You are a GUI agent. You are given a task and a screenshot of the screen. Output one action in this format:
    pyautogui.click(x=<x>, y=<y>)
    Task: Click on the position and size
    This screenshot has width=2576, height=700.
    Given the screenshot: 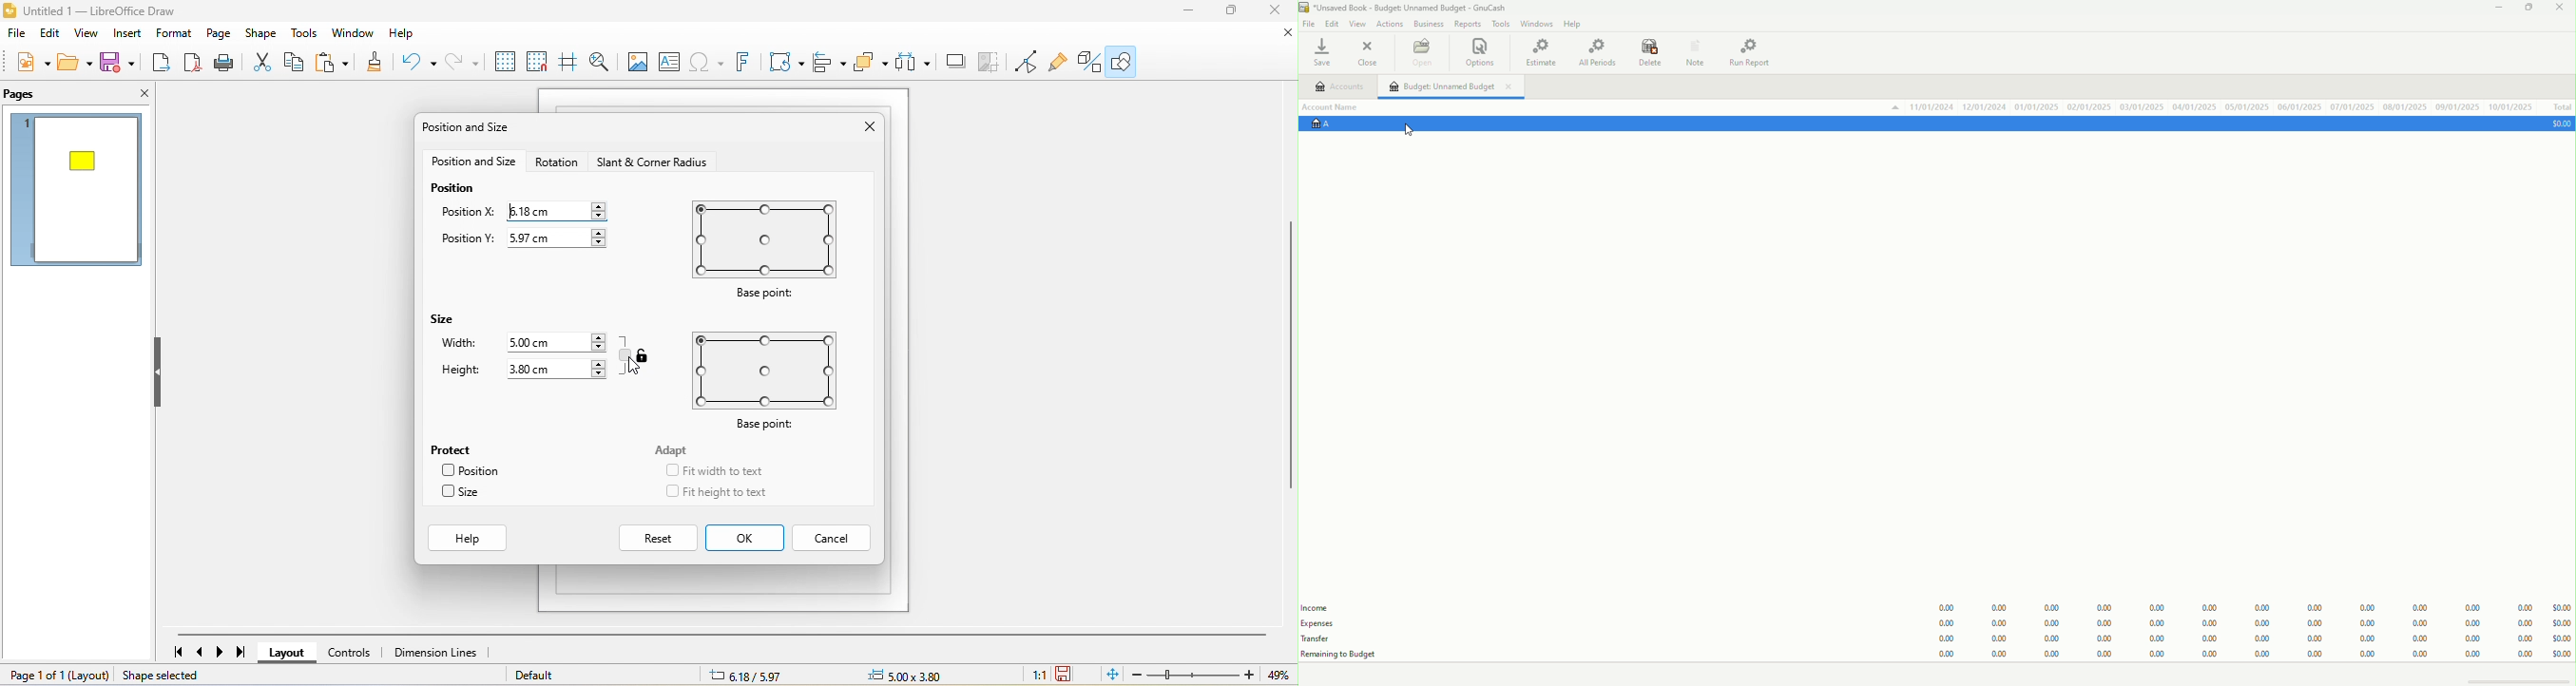 What is the action you would take?
    pyautogui.click(x=477, y=164)
    